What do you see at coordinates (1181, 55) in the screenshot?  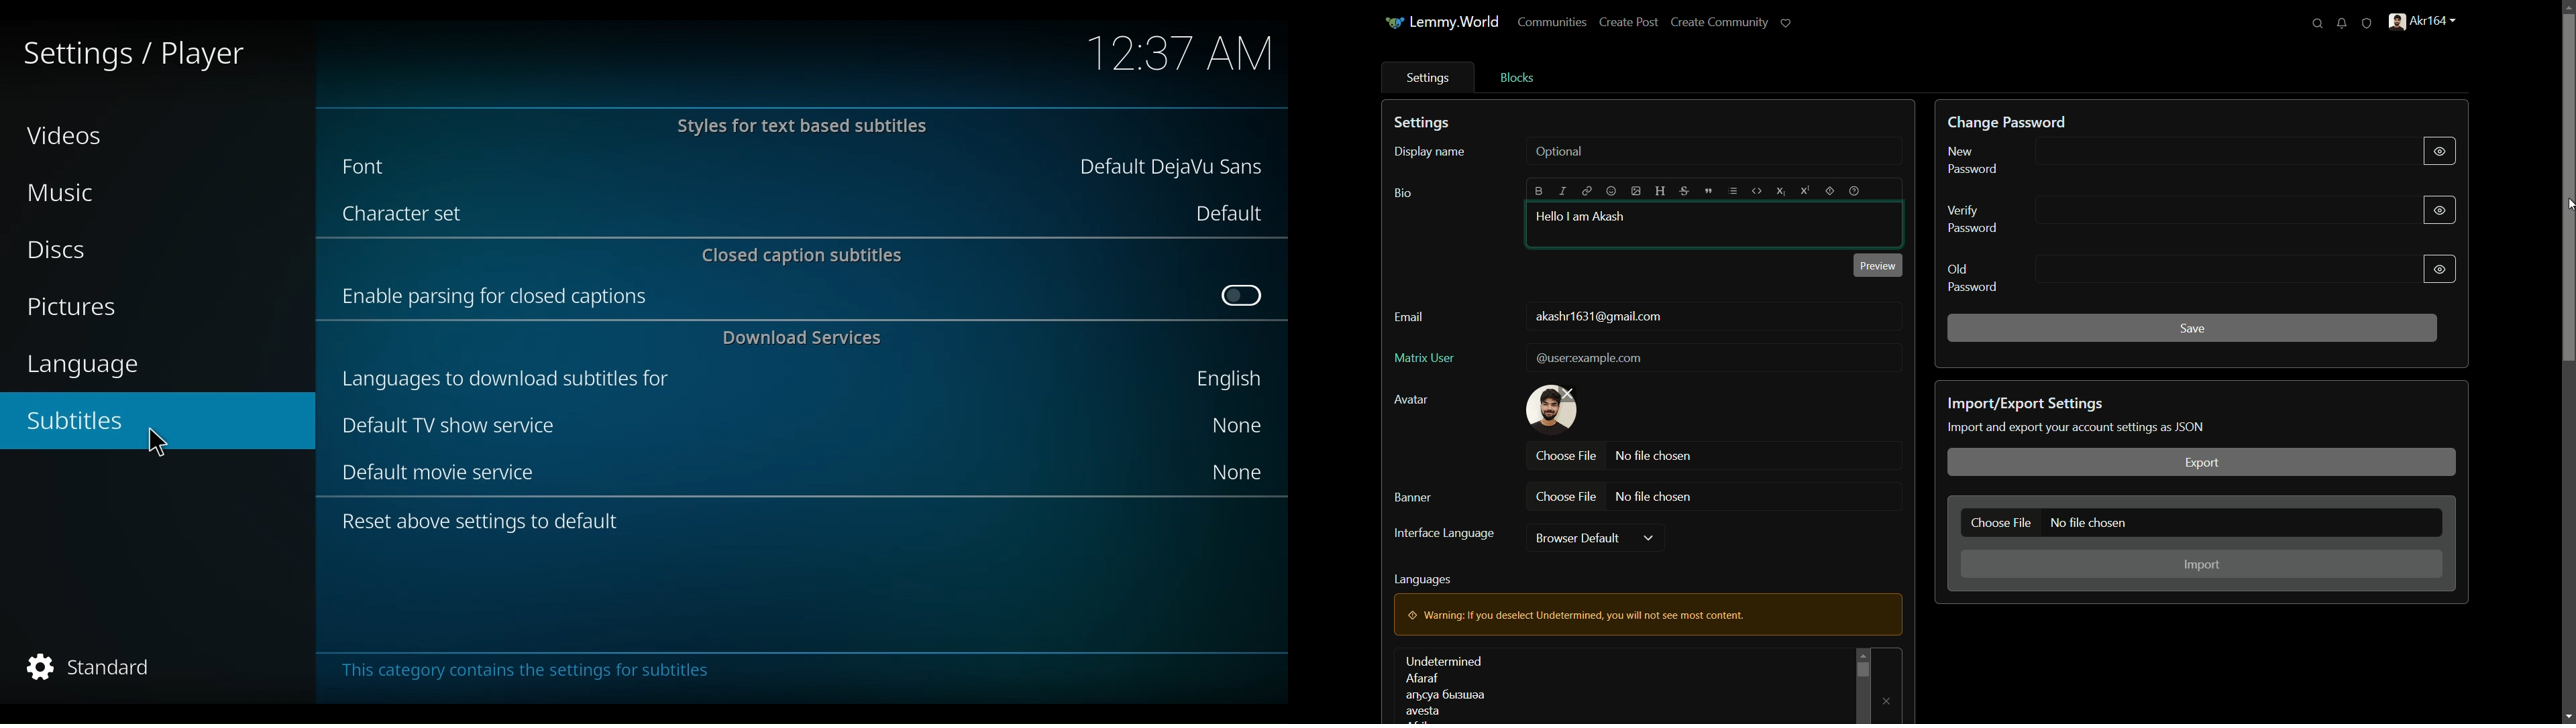 I see `time` at bounding box center [1181, 55].